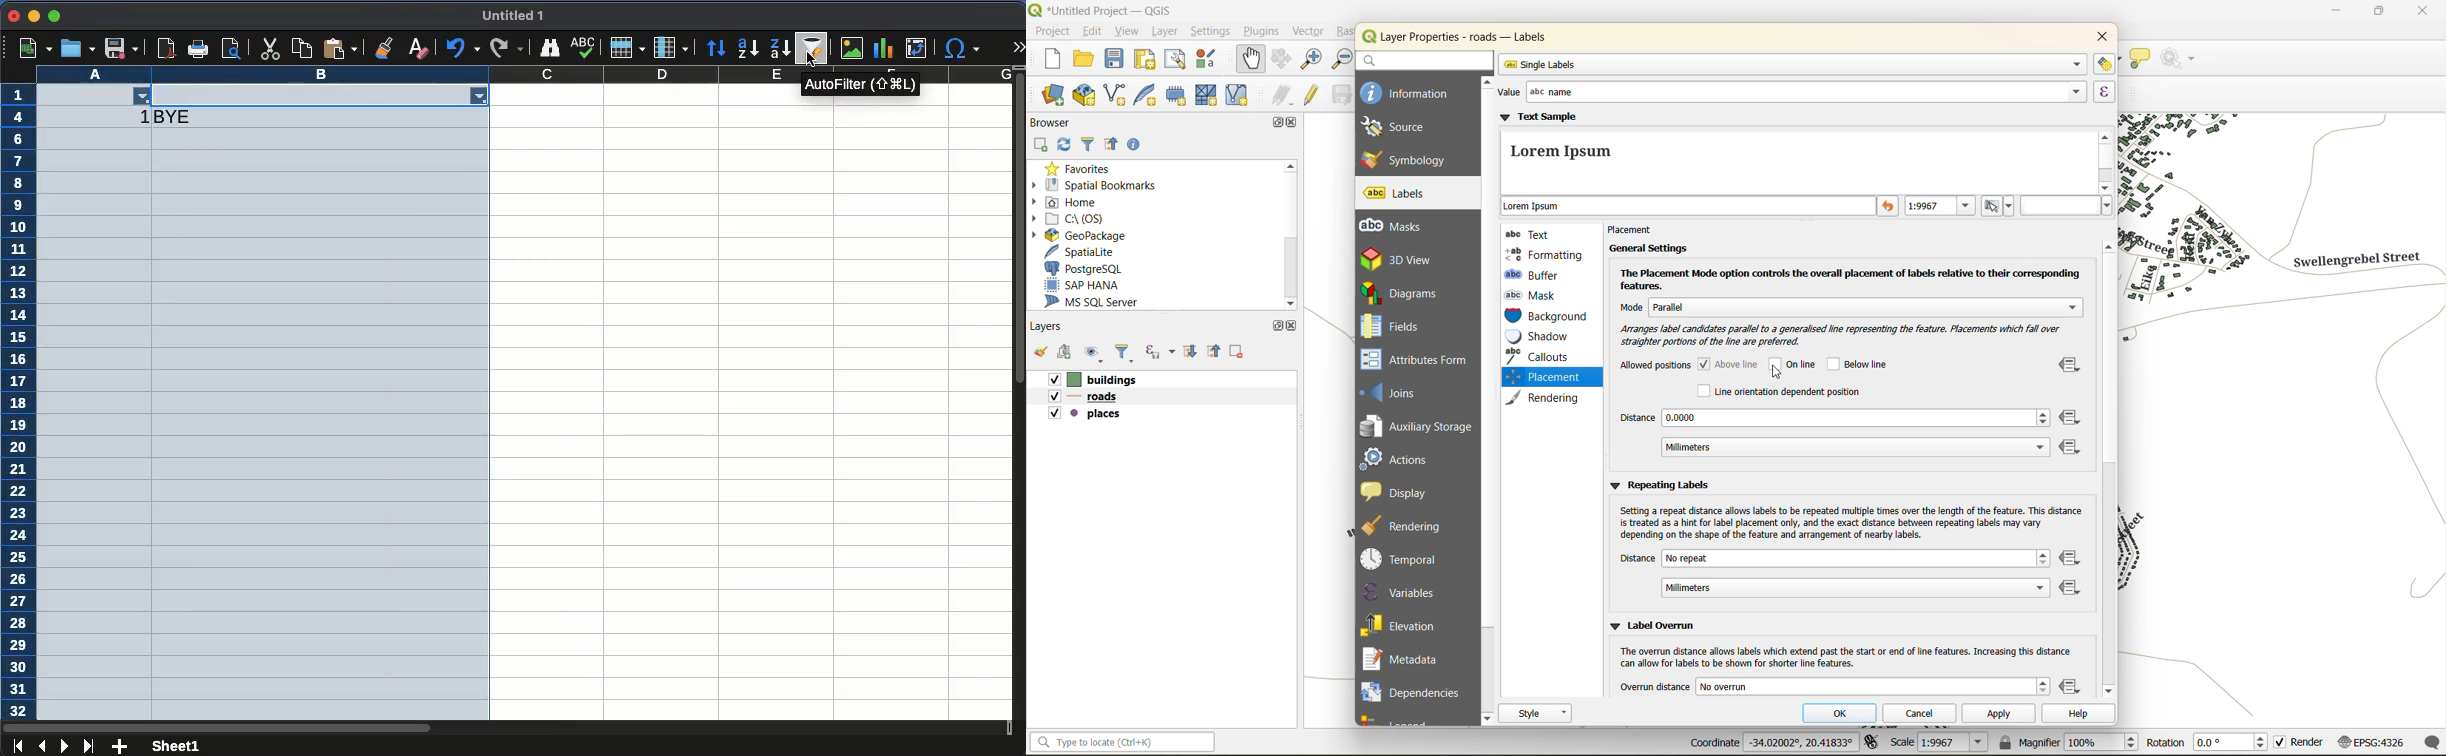  Describe the element at coordinates (17, 745) in the screenshot. I see `first sheet` at that location.